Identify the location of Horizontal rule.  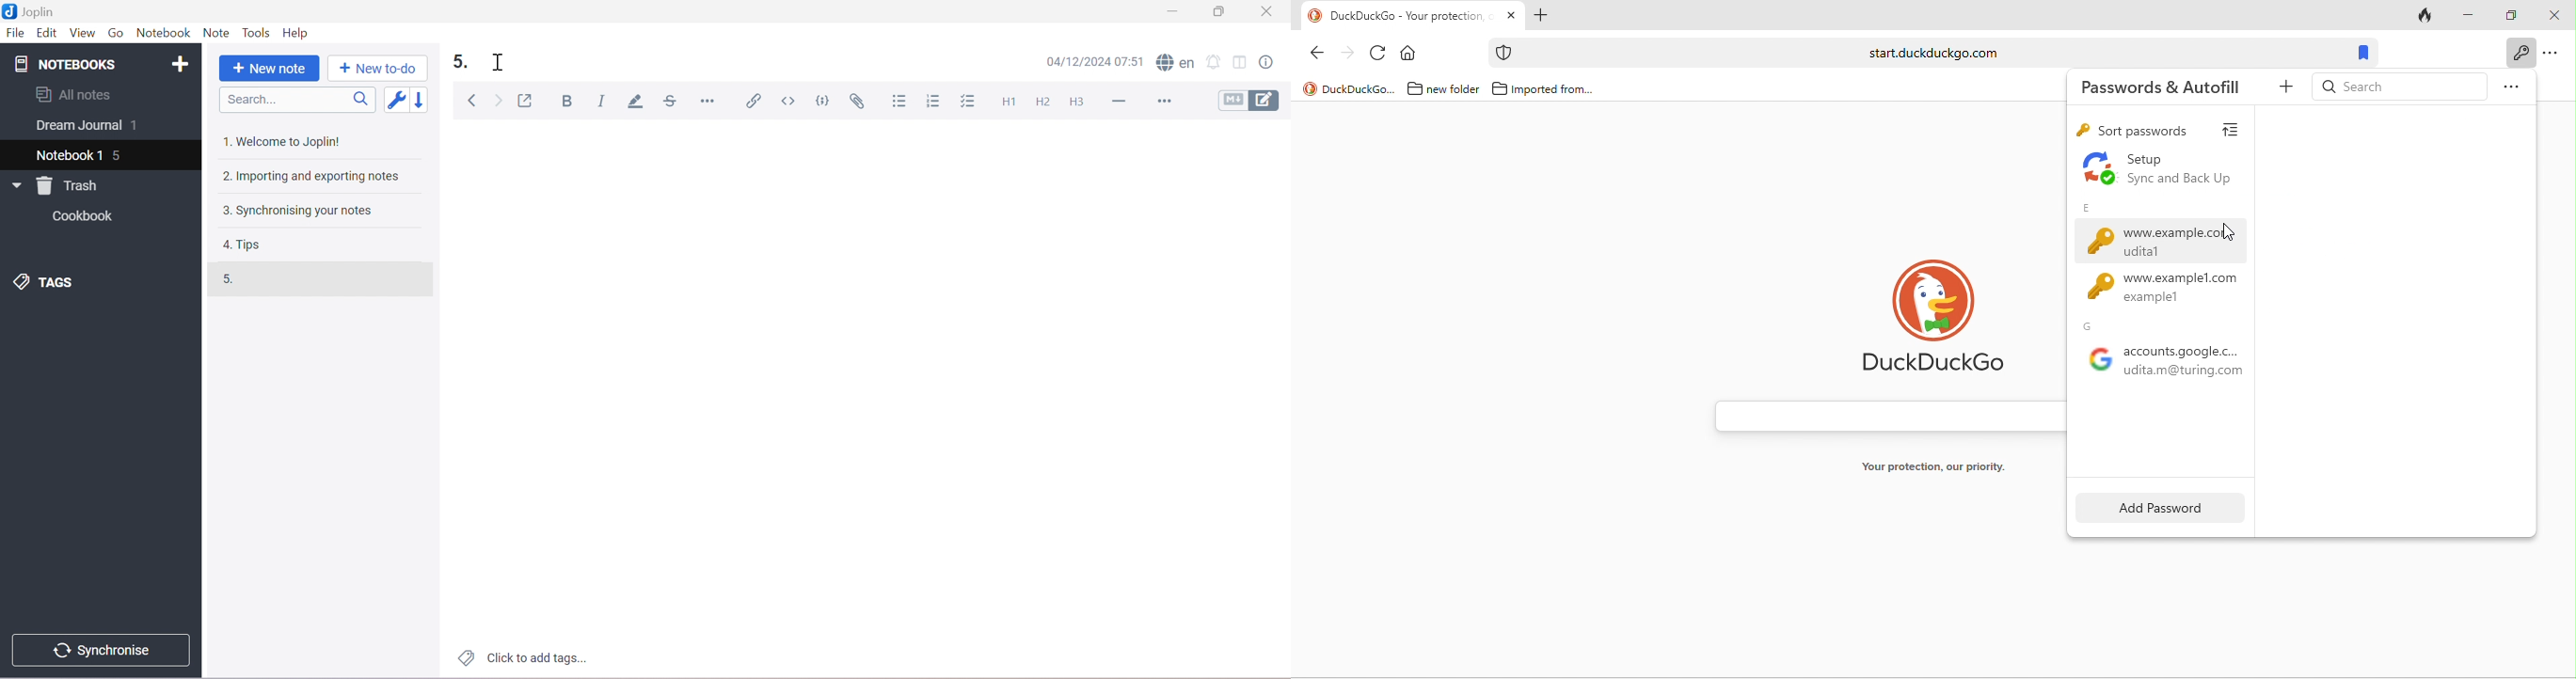
(708, 100).